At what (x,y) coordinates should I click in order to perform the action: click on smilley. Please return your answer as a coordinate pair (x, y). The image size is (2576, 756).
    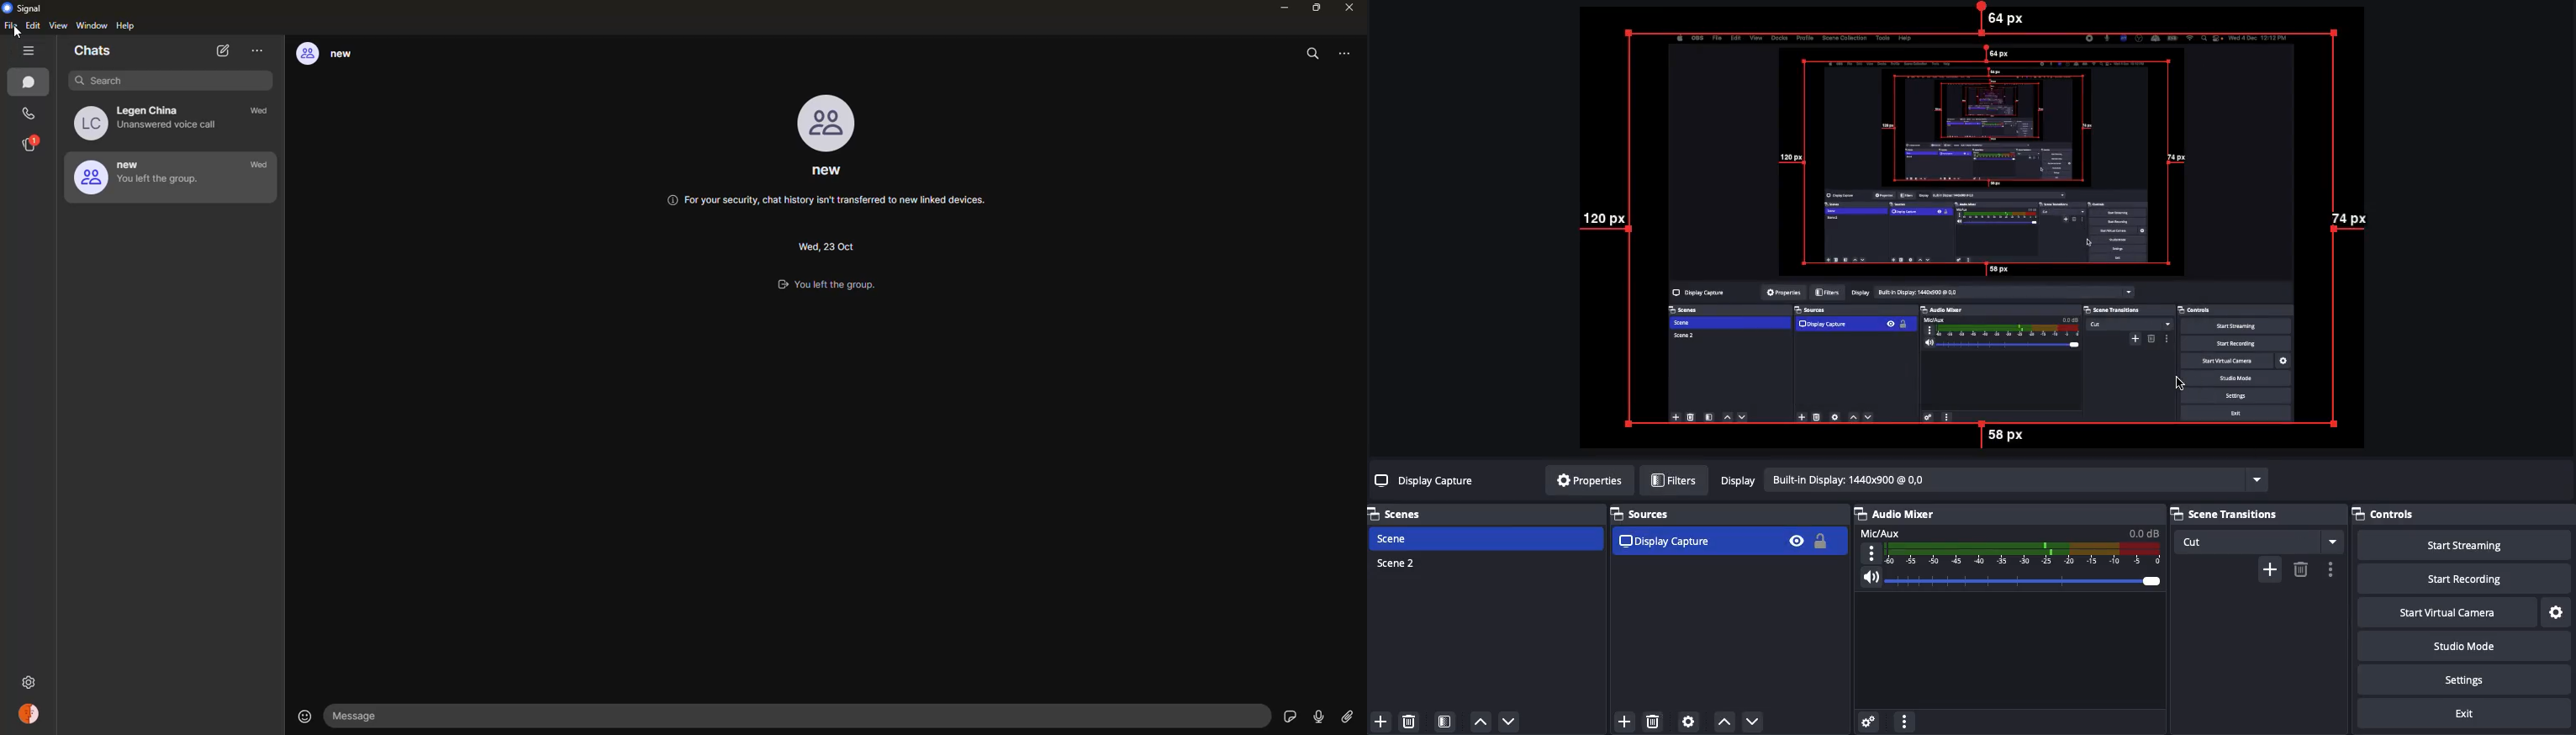
    Looking at the image, I should click on (302, 716).